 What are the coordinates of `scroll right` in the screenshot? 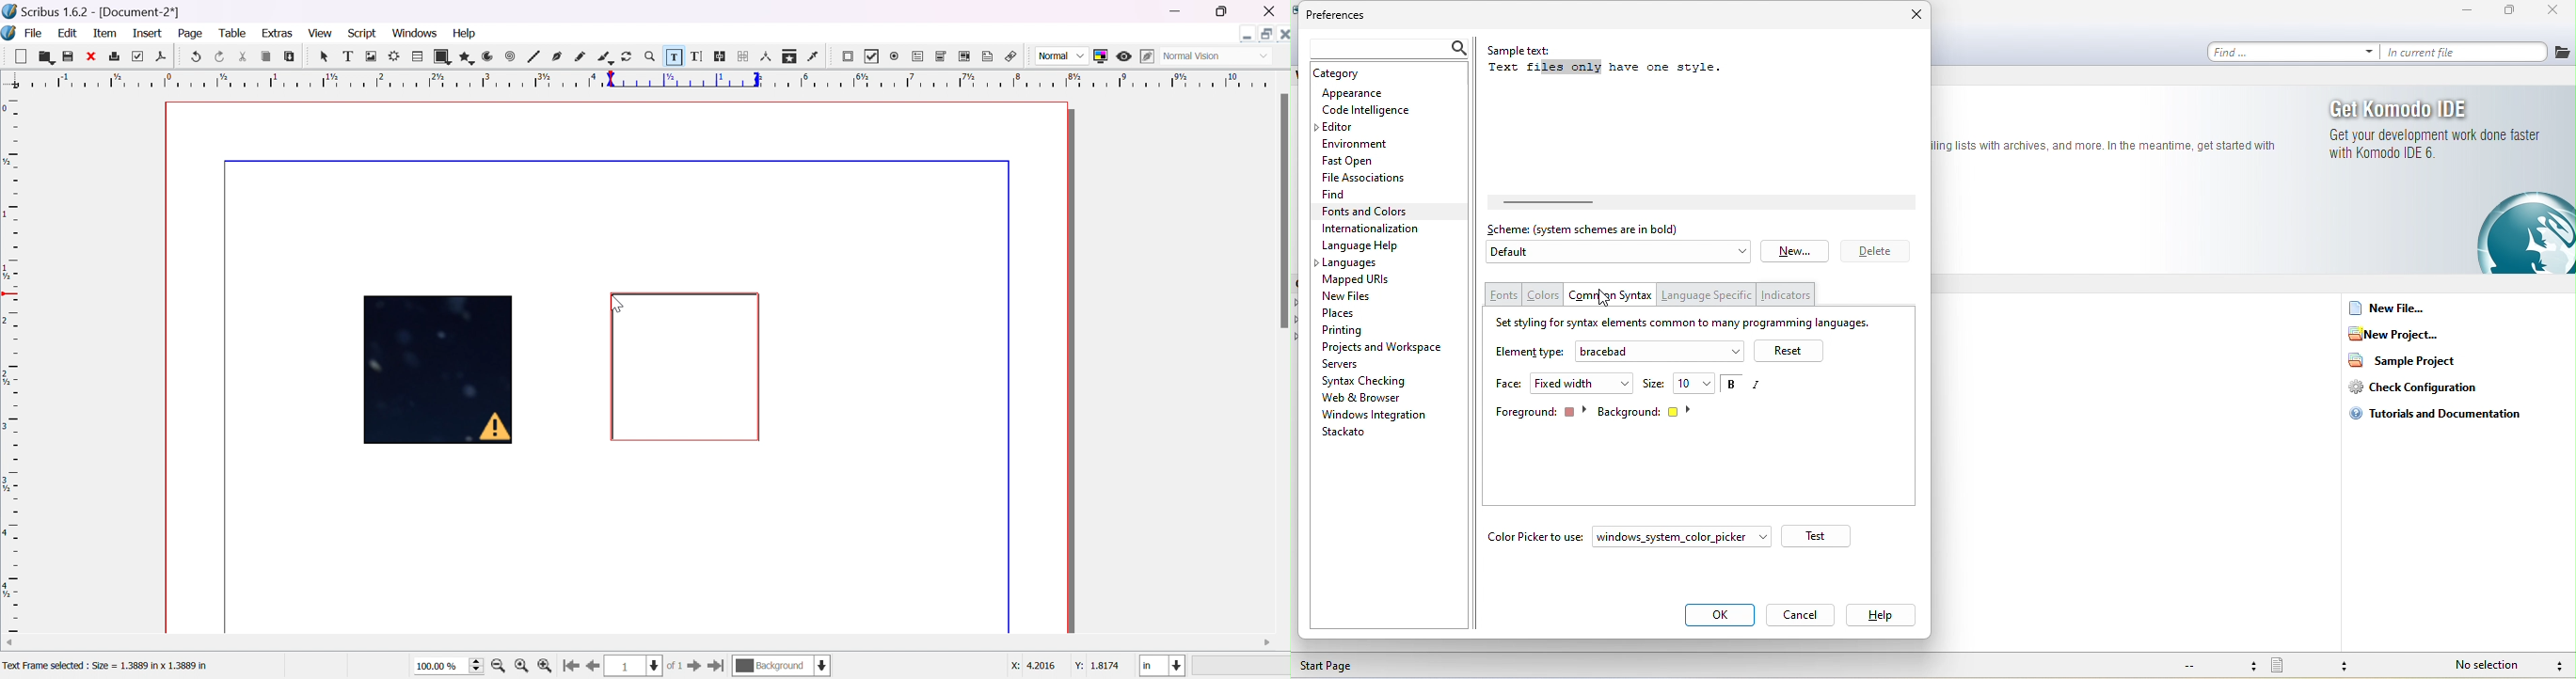 It's located at (1268, 643).